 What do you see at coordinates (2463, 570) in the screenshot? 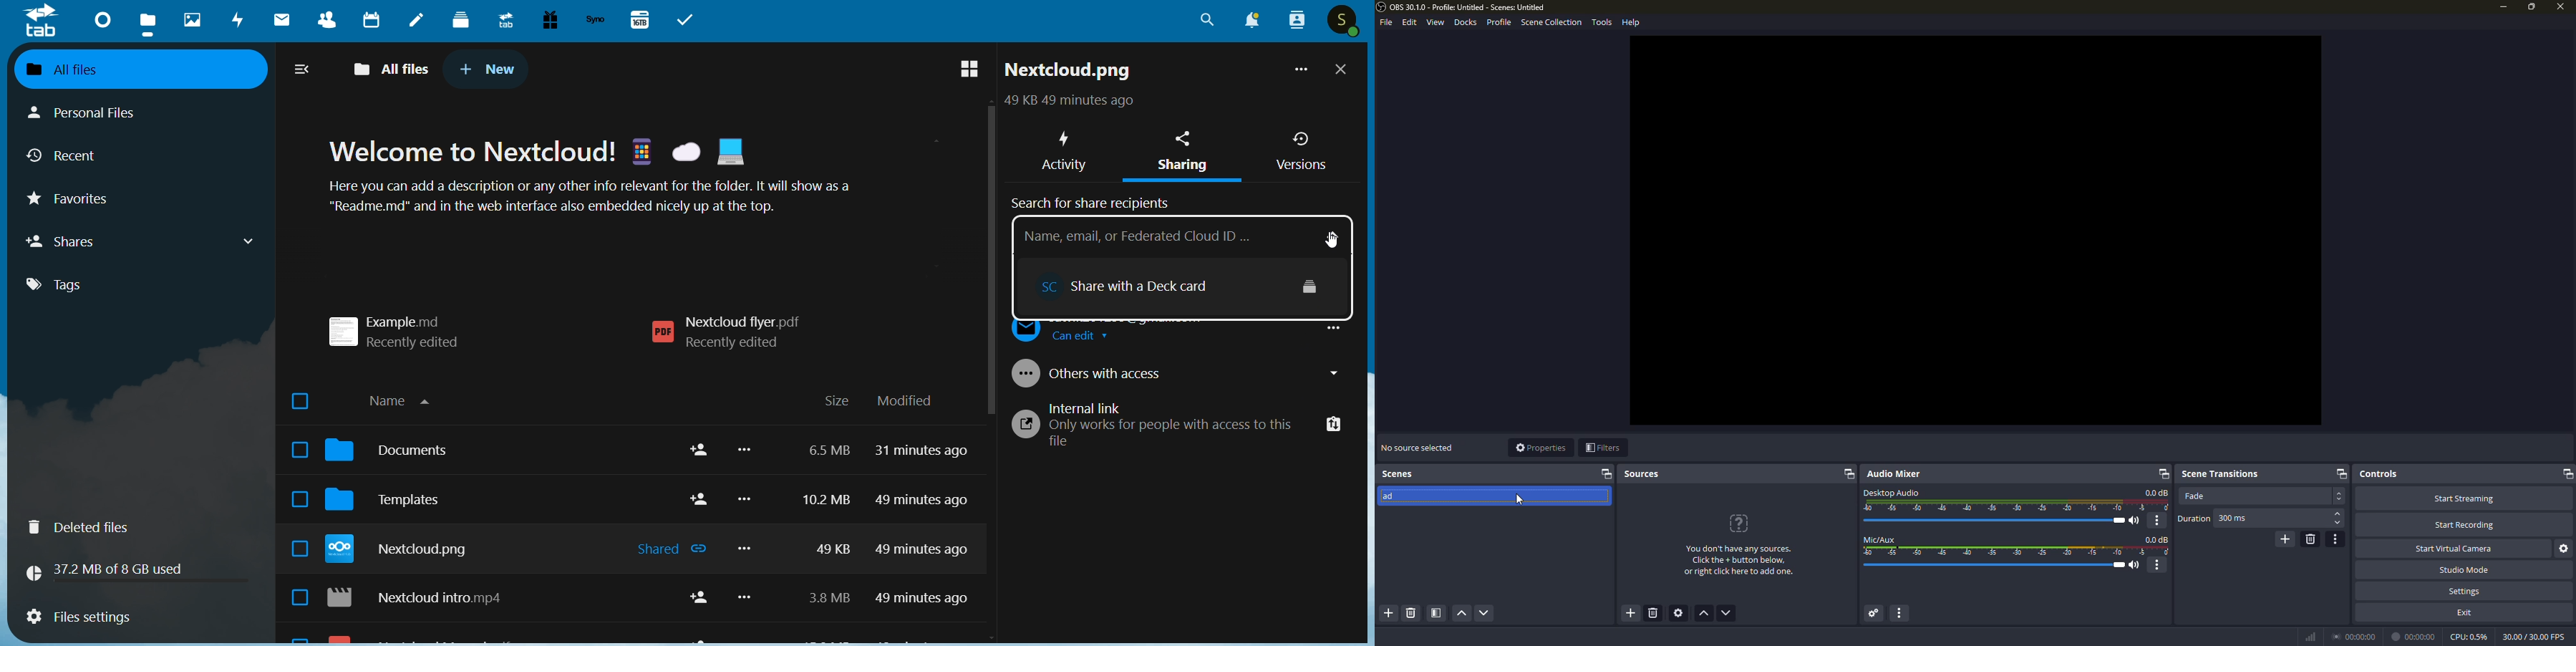
I see `studio mode` at bounding box center [2463, 570].